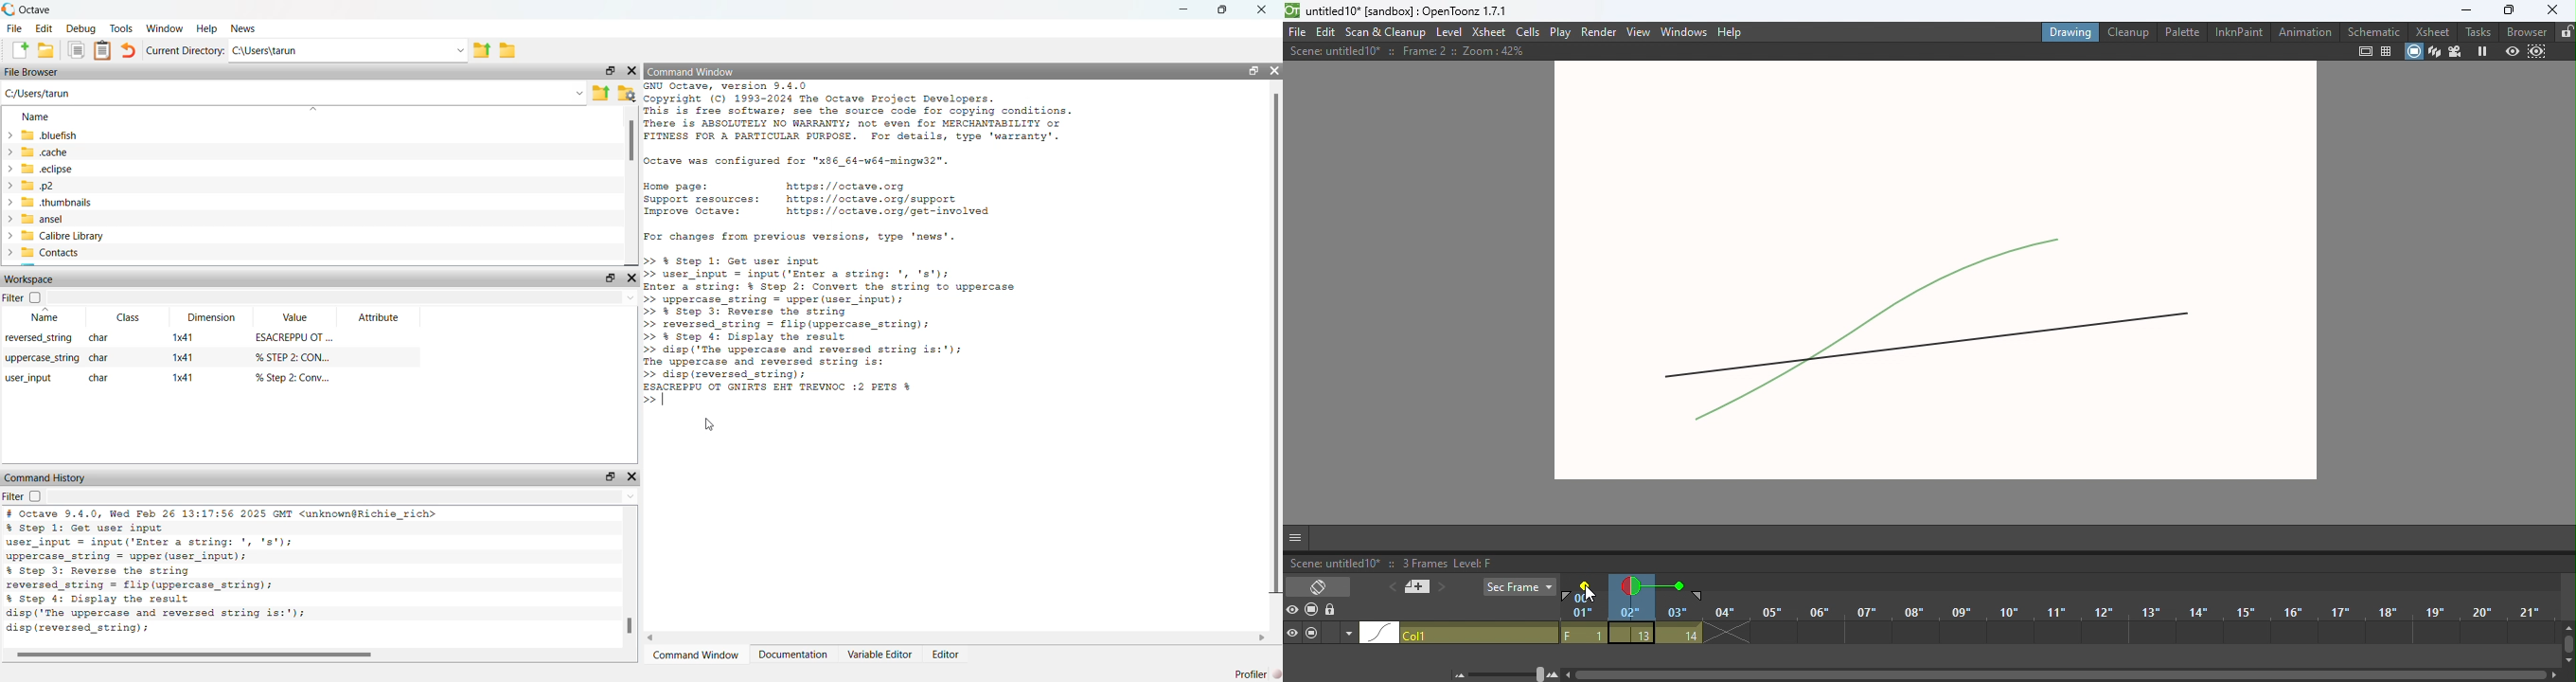  I want to click on file browser, so click(35, 73).